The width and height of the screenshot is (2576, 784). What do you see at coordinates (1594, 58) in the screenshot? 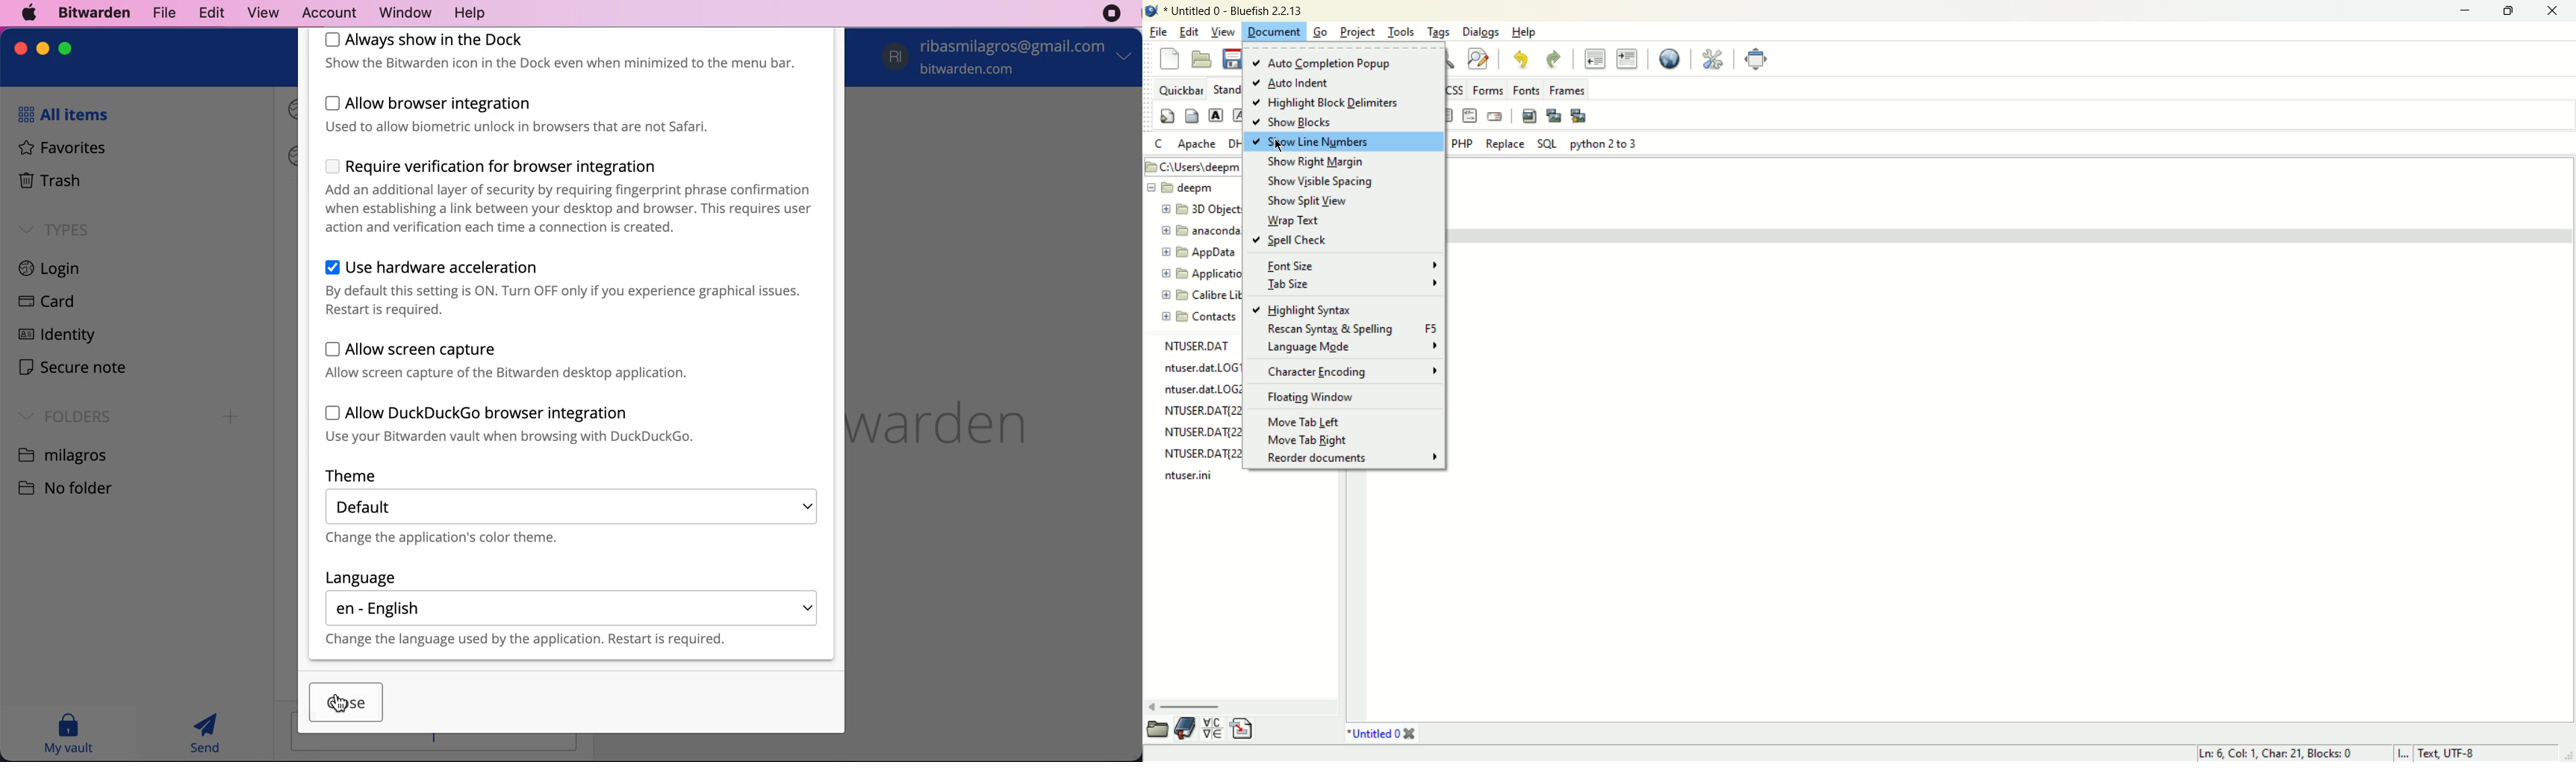
I see `unindent` at bounding box center [1594, 58].